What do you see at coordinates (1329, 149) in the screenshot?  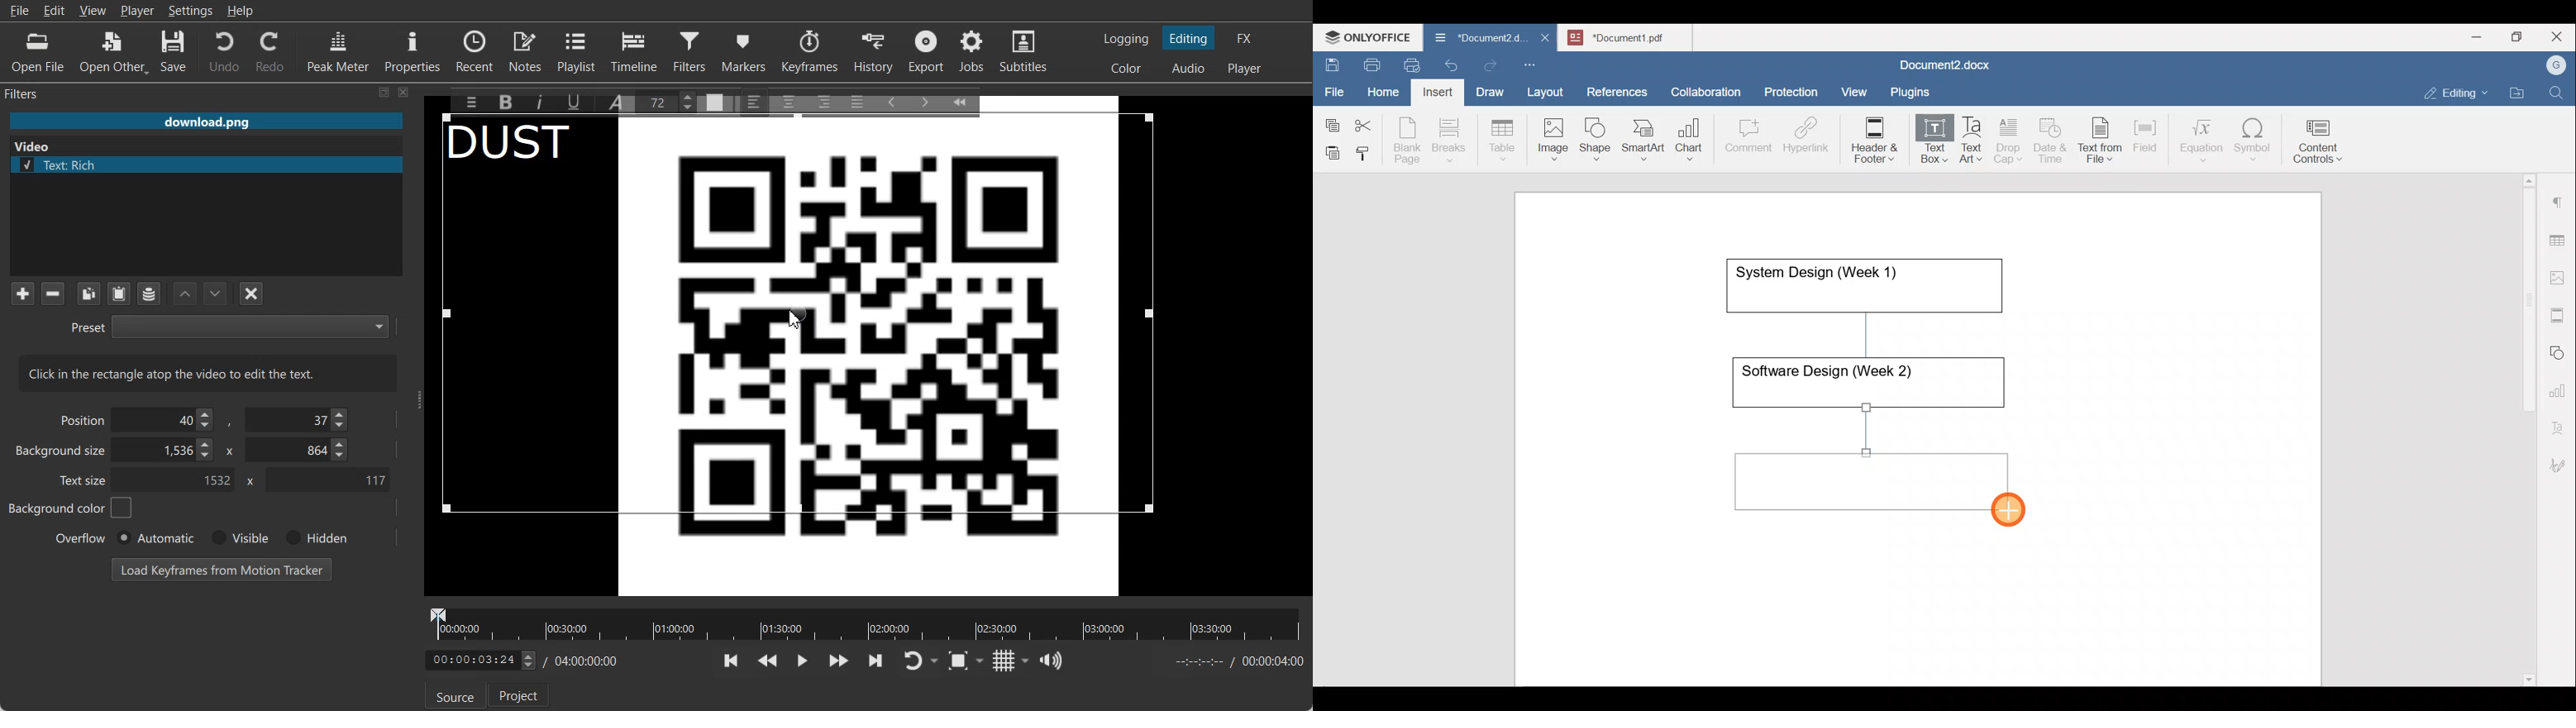 I see `Paste` at bounding box center [1329, 149].